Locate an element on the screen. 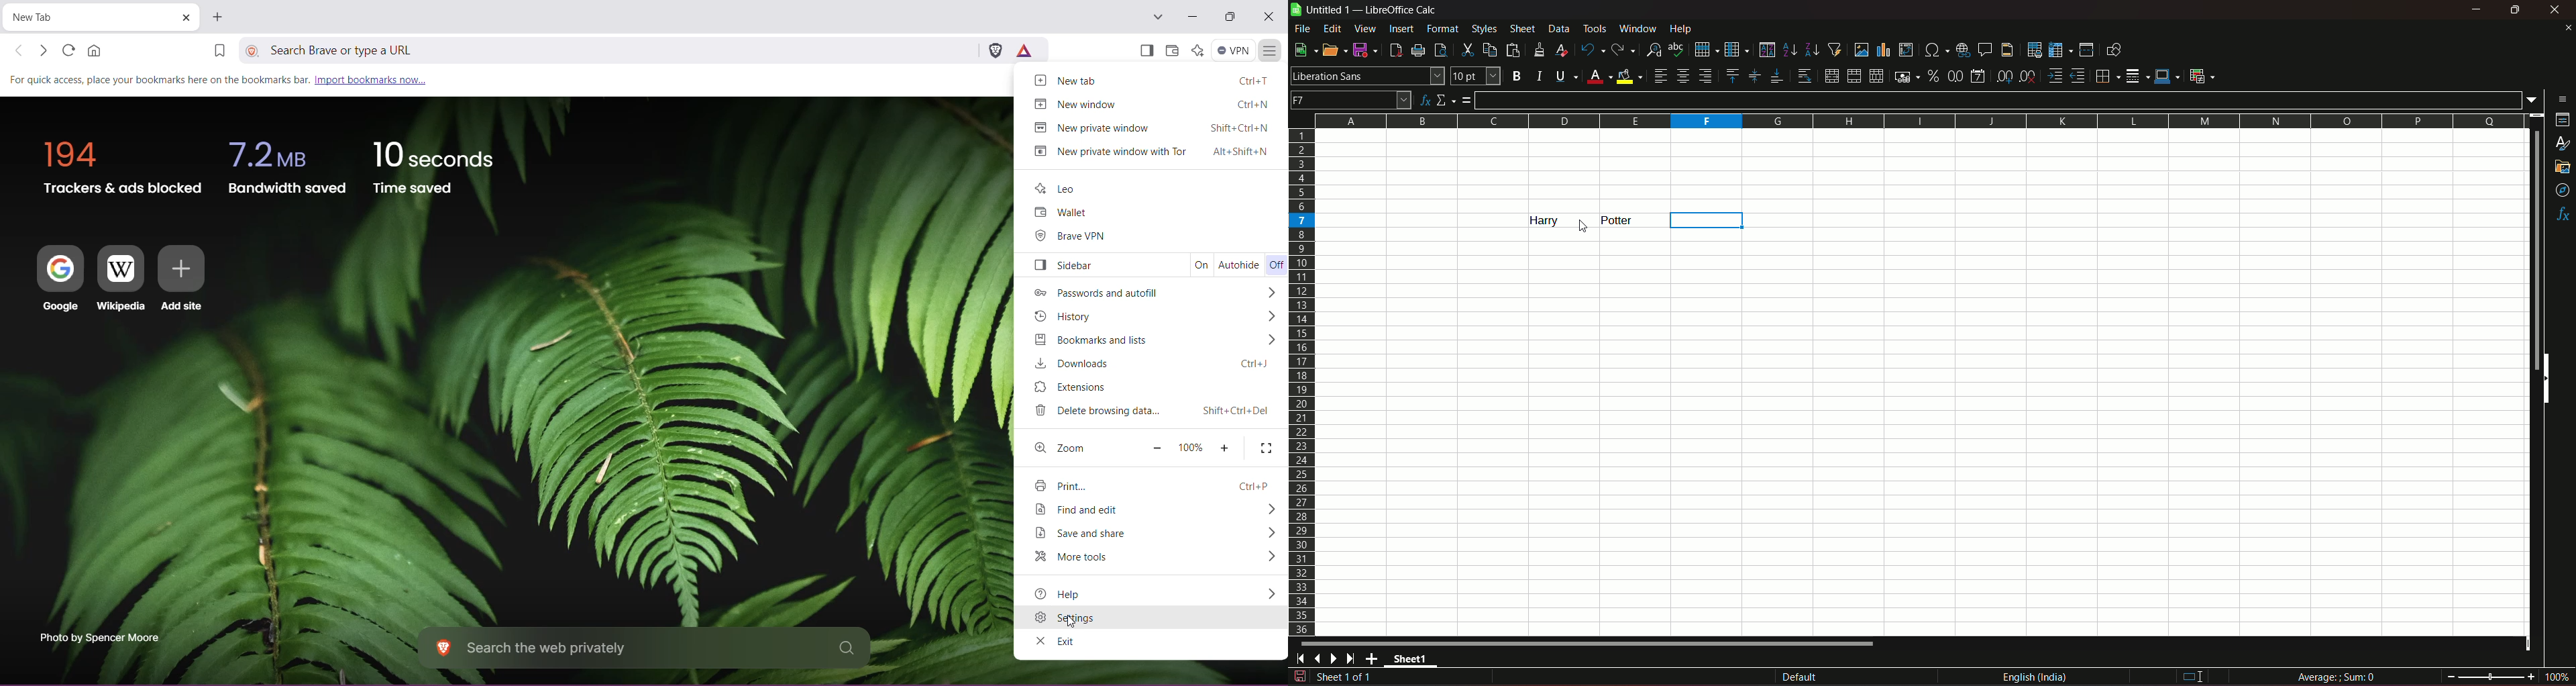 This screenshot has width=2576, height=700. format as date is located at coordinates (1978, 77).